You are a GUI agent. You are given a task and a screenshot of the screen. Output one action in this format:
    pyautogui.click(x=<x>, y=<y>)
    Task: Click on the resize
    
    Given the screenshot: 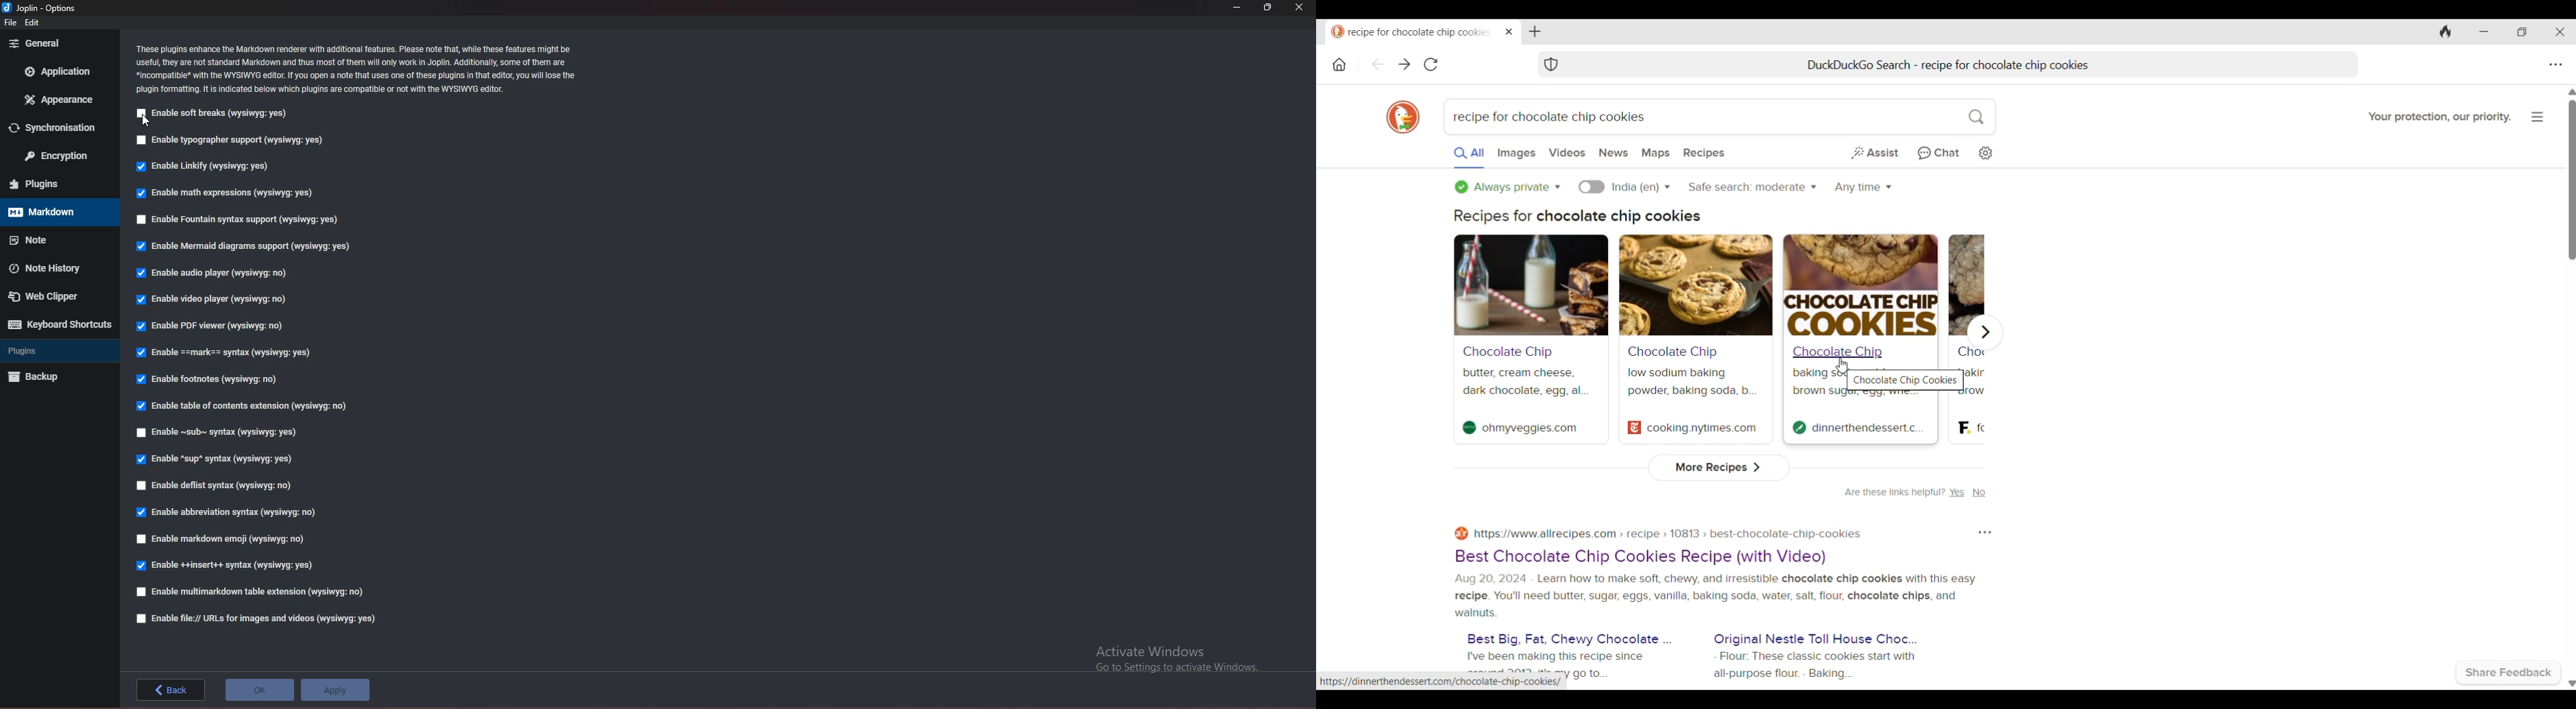 What is the action you would take?
    pyautogui.click(x=1268, y=8)
    